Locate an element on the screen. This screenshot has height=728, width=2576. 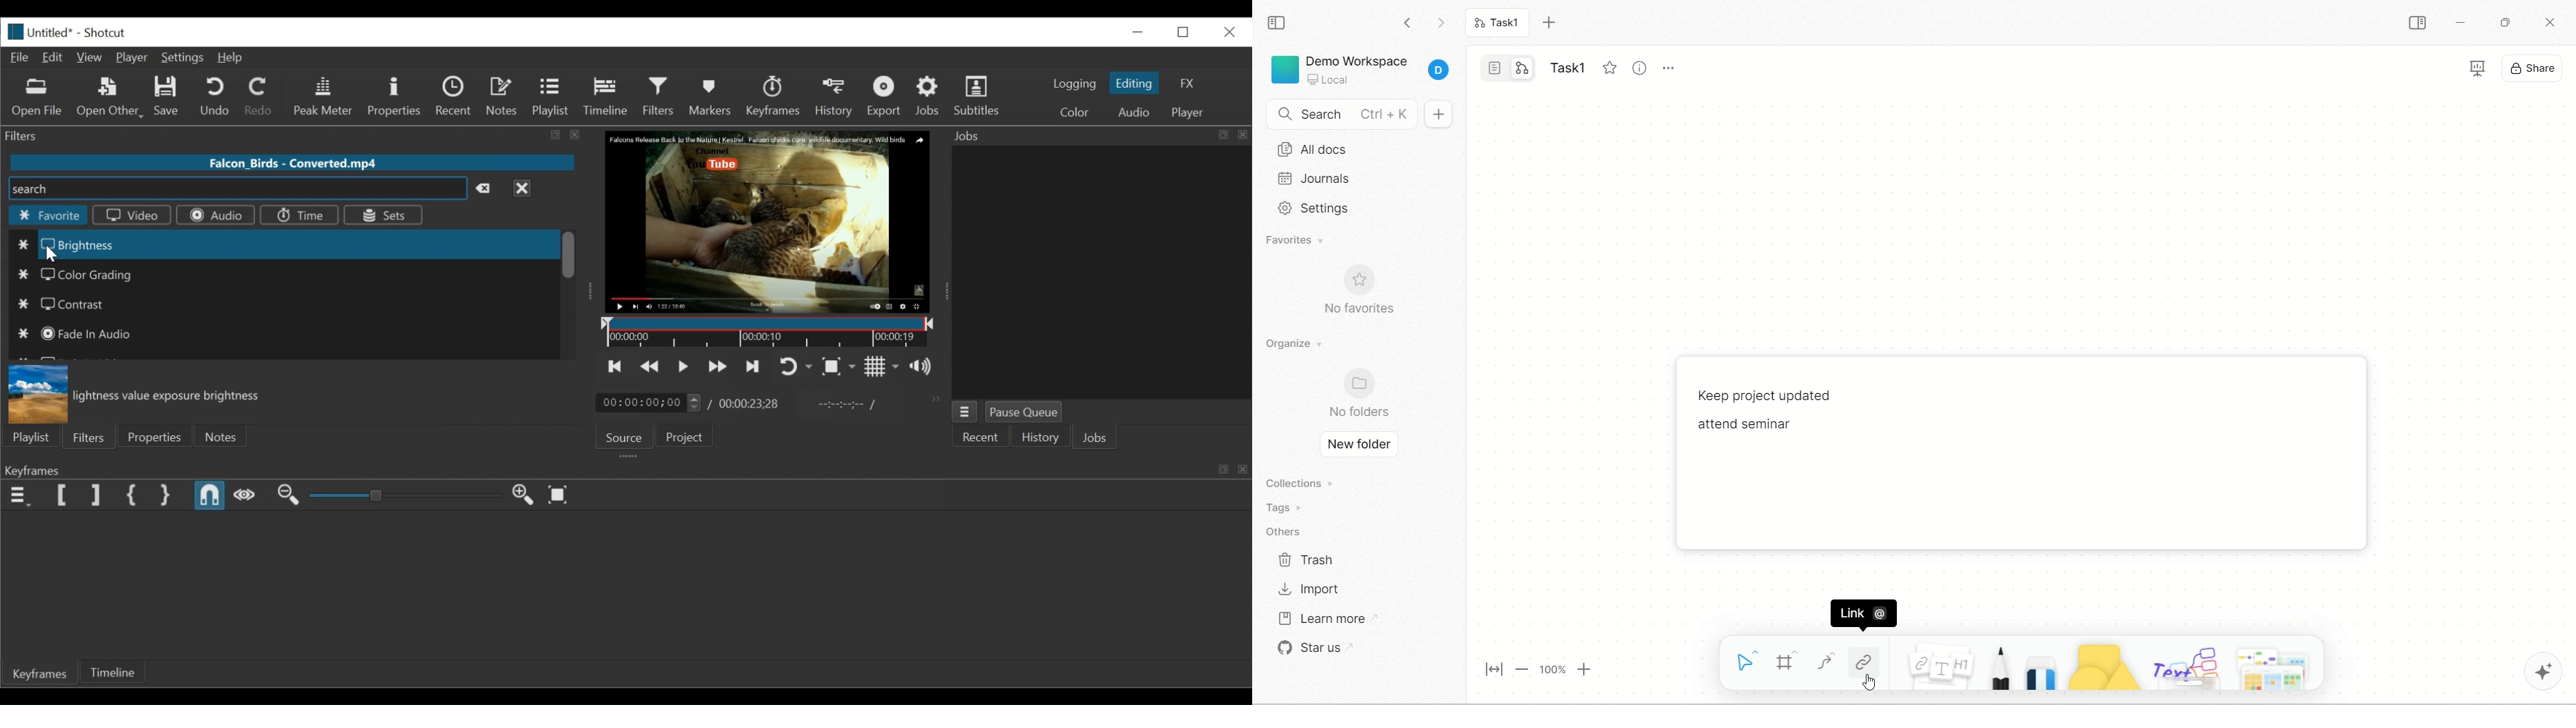
Jobs panel is located at coordinates (1101, 273).